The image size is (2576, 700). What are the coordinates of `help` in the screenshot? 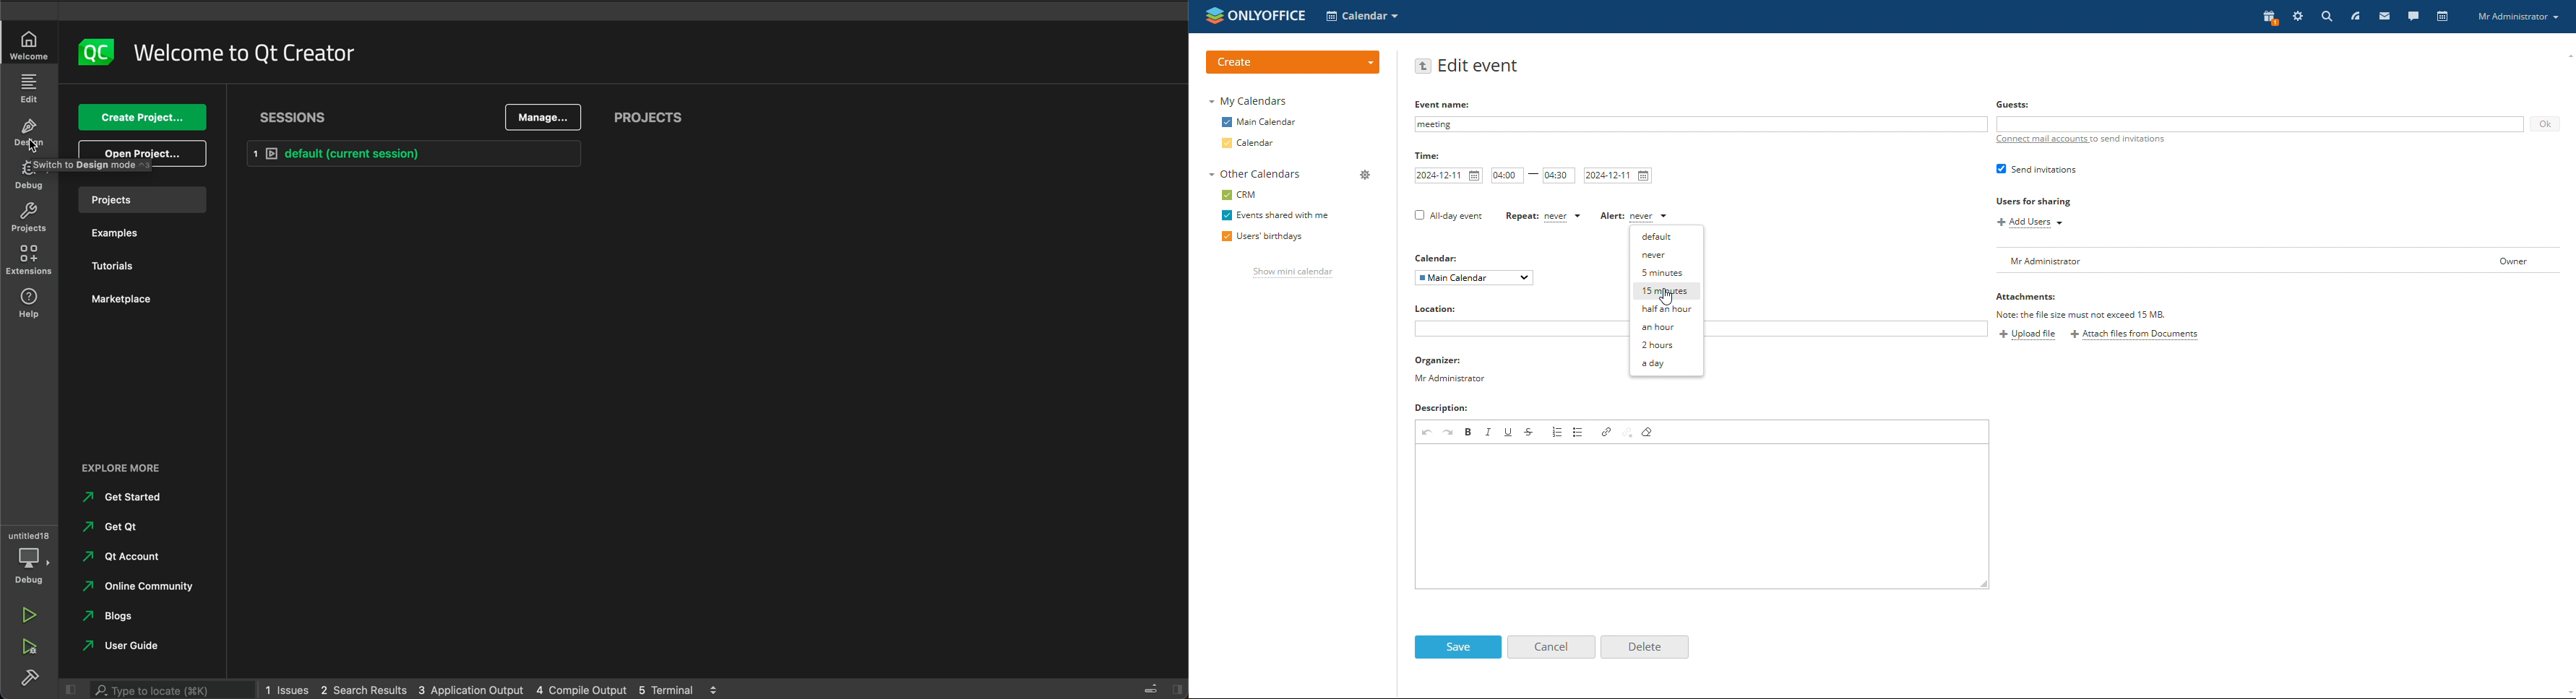 It's located at (27, 261).